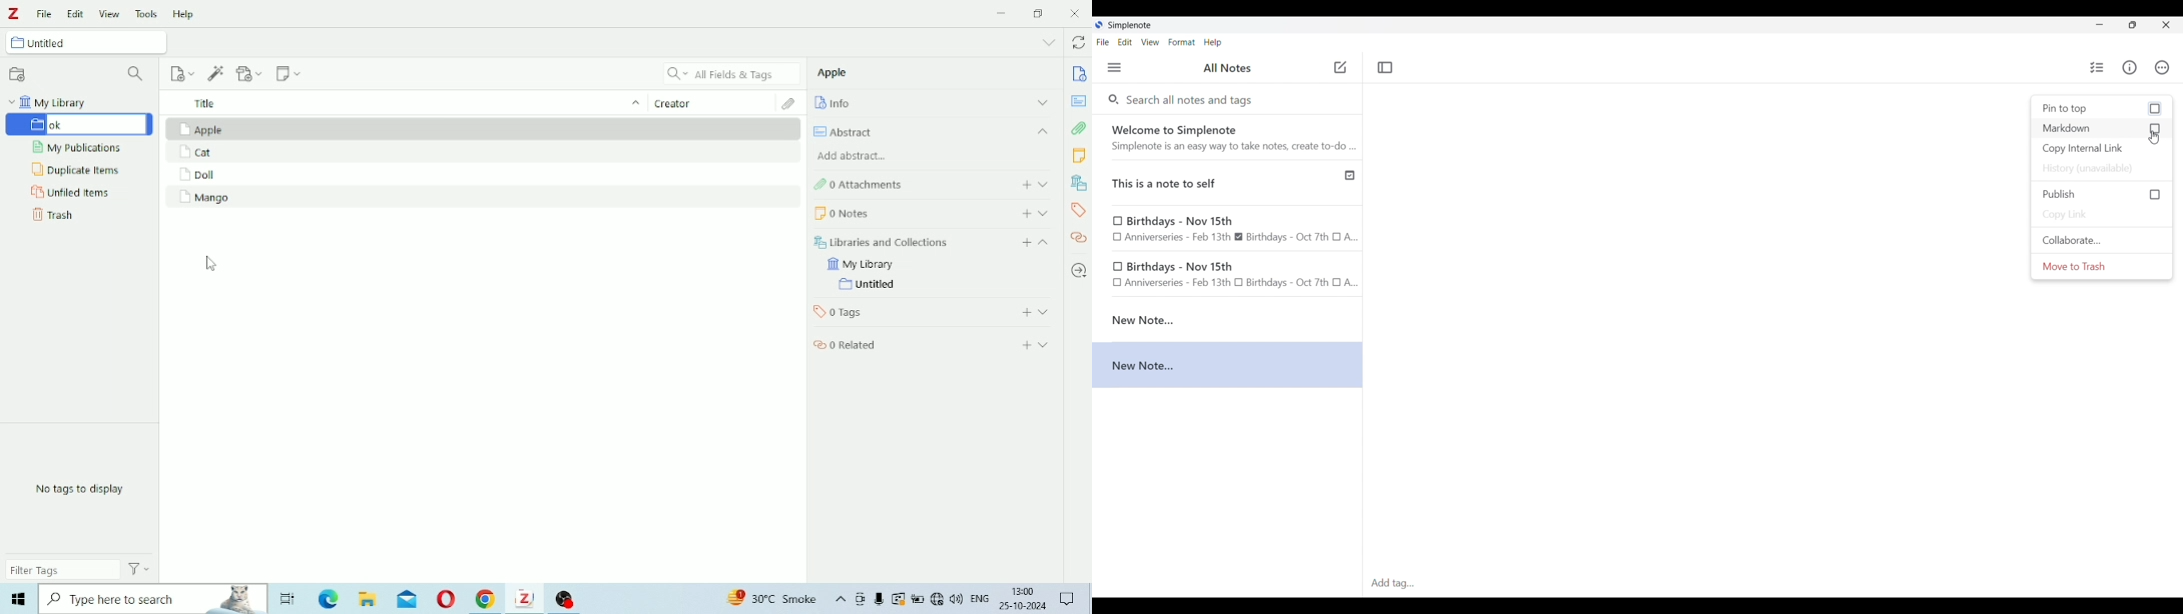 This screenshot has width=2184, height=616. I want to click on My Library, so click(50, 100).